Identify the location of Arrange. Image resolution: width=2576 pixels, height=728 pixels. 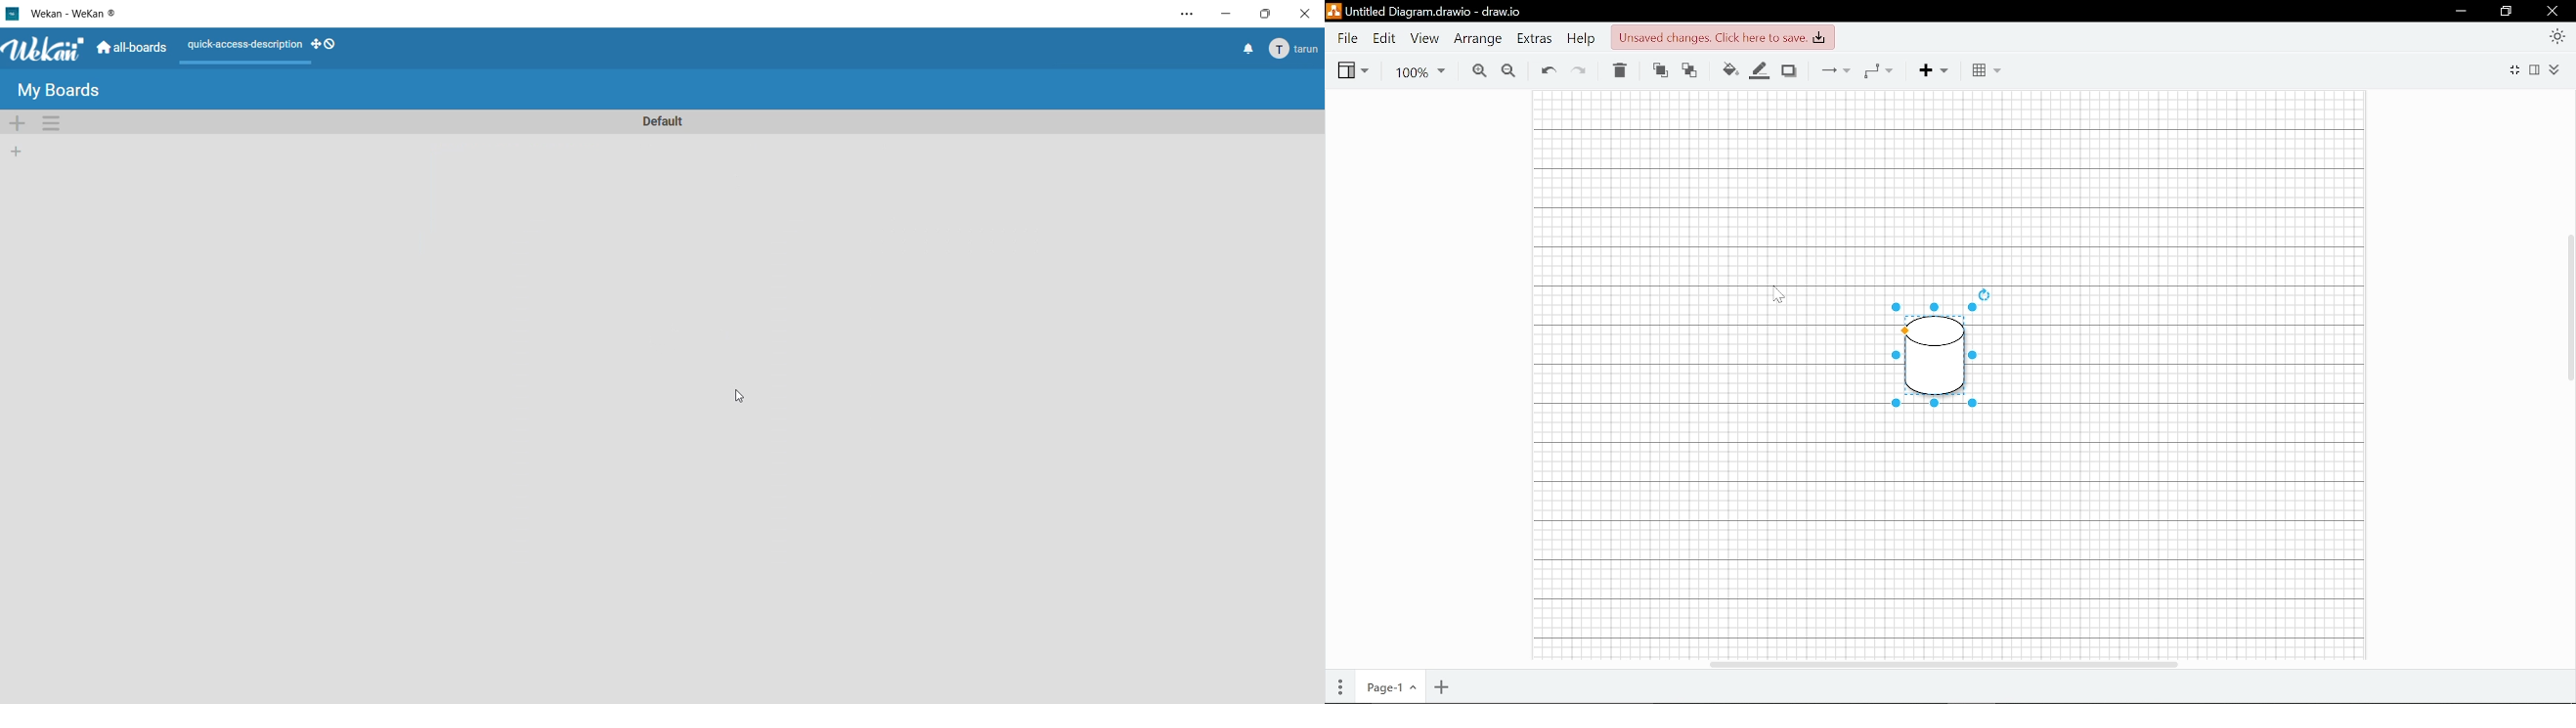
(1476, 39).